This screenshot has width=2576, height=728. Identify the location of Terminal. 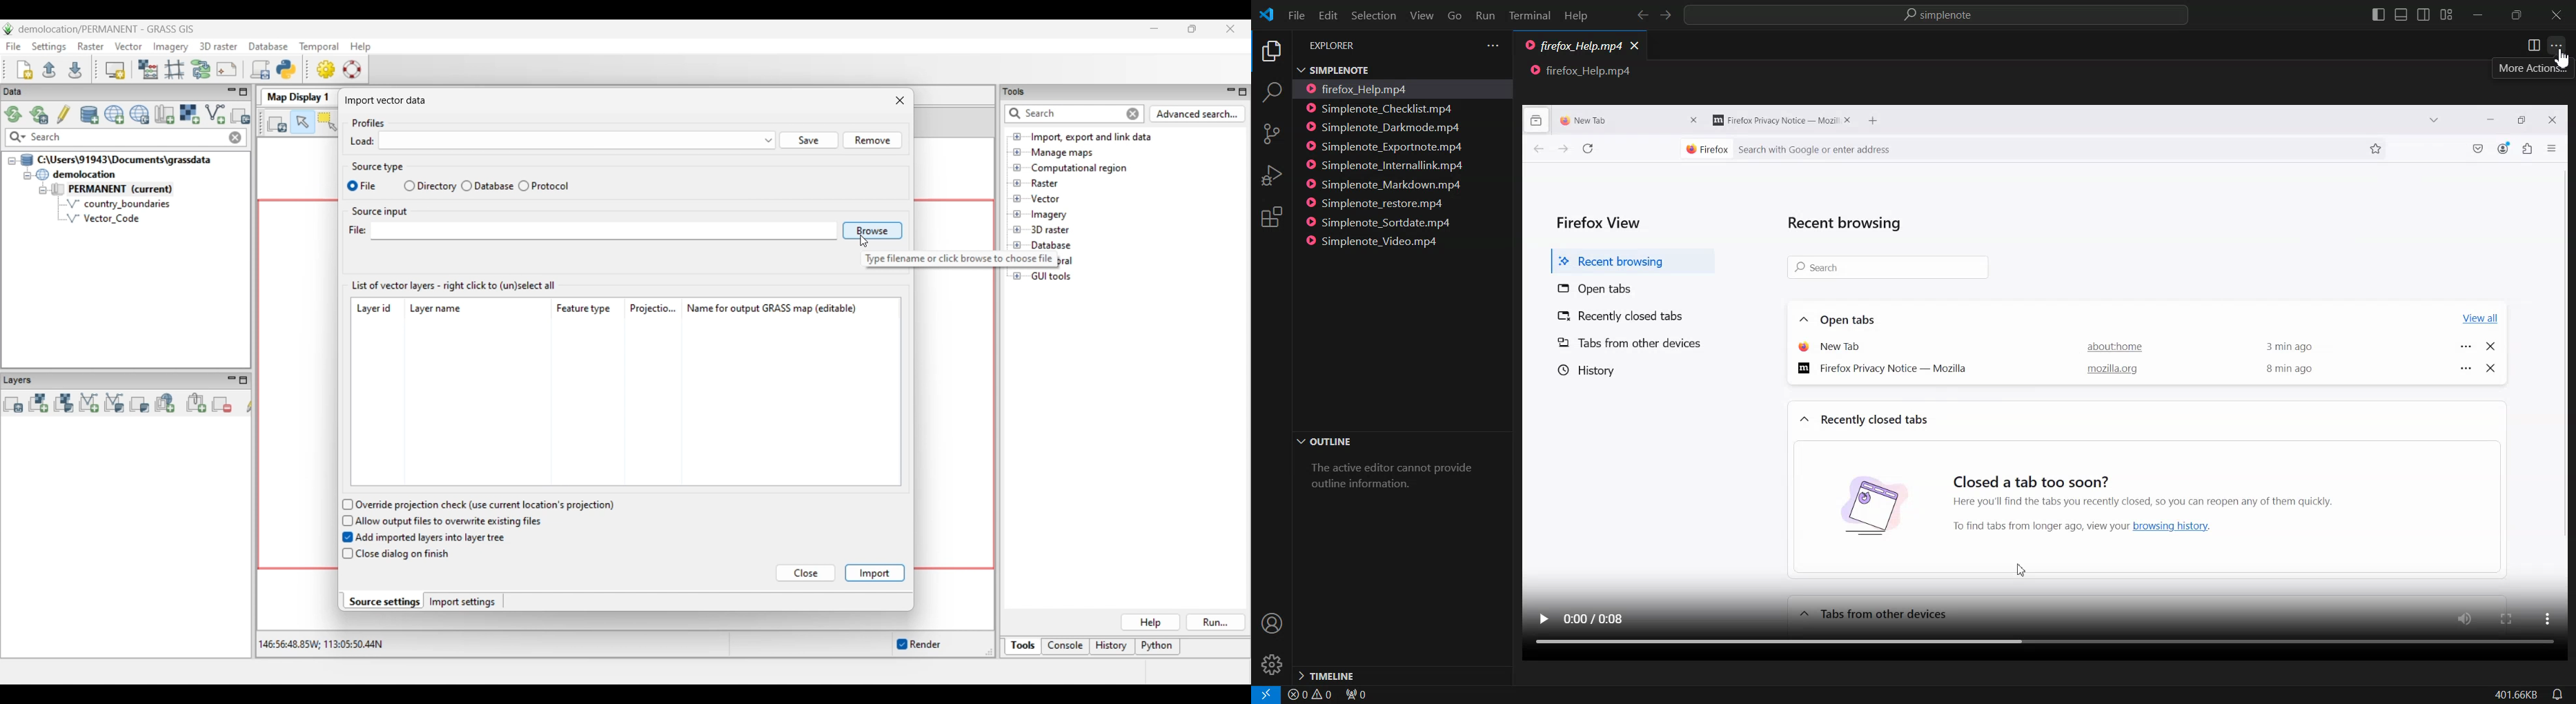
(1530, 17).